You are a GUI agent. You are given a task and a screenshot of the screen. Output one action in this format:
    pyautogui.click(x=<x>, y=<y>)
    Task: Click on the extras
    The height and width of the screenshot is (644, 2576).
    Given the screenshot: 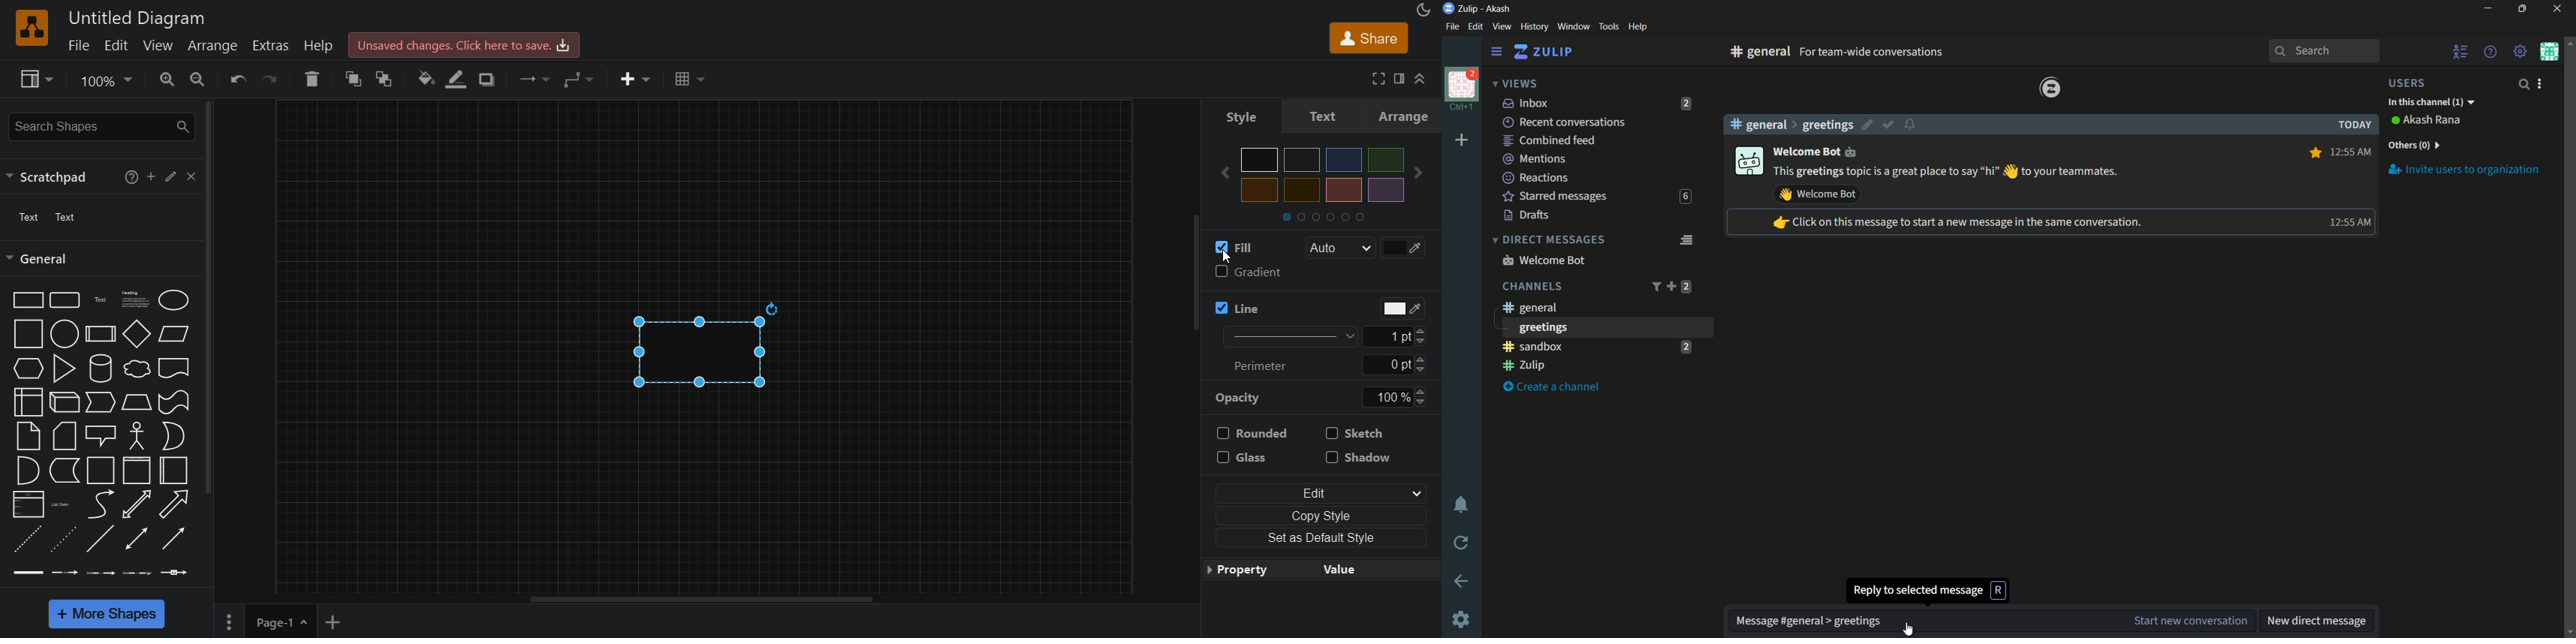 What is the action you would take?
    pyautogui.click(x=271, y=47)
    